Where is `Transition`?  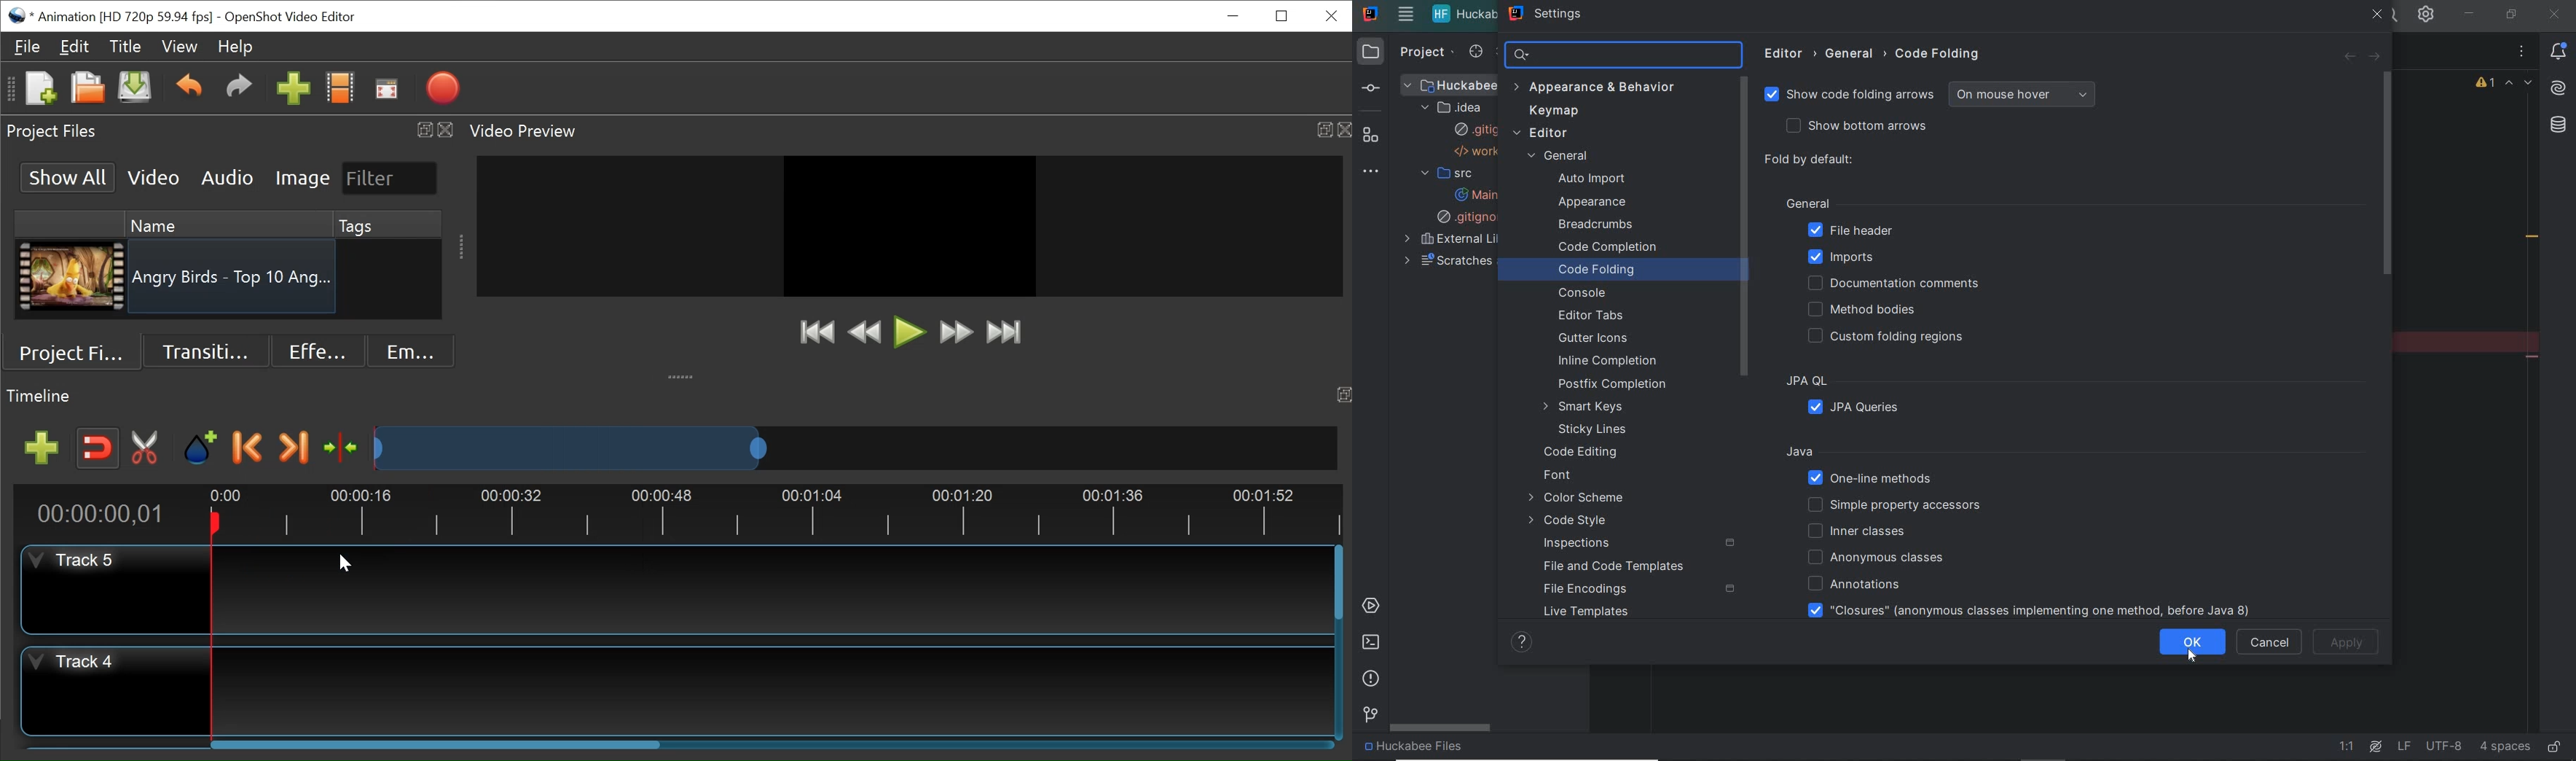 Transition is located at coordinates (206, 351).